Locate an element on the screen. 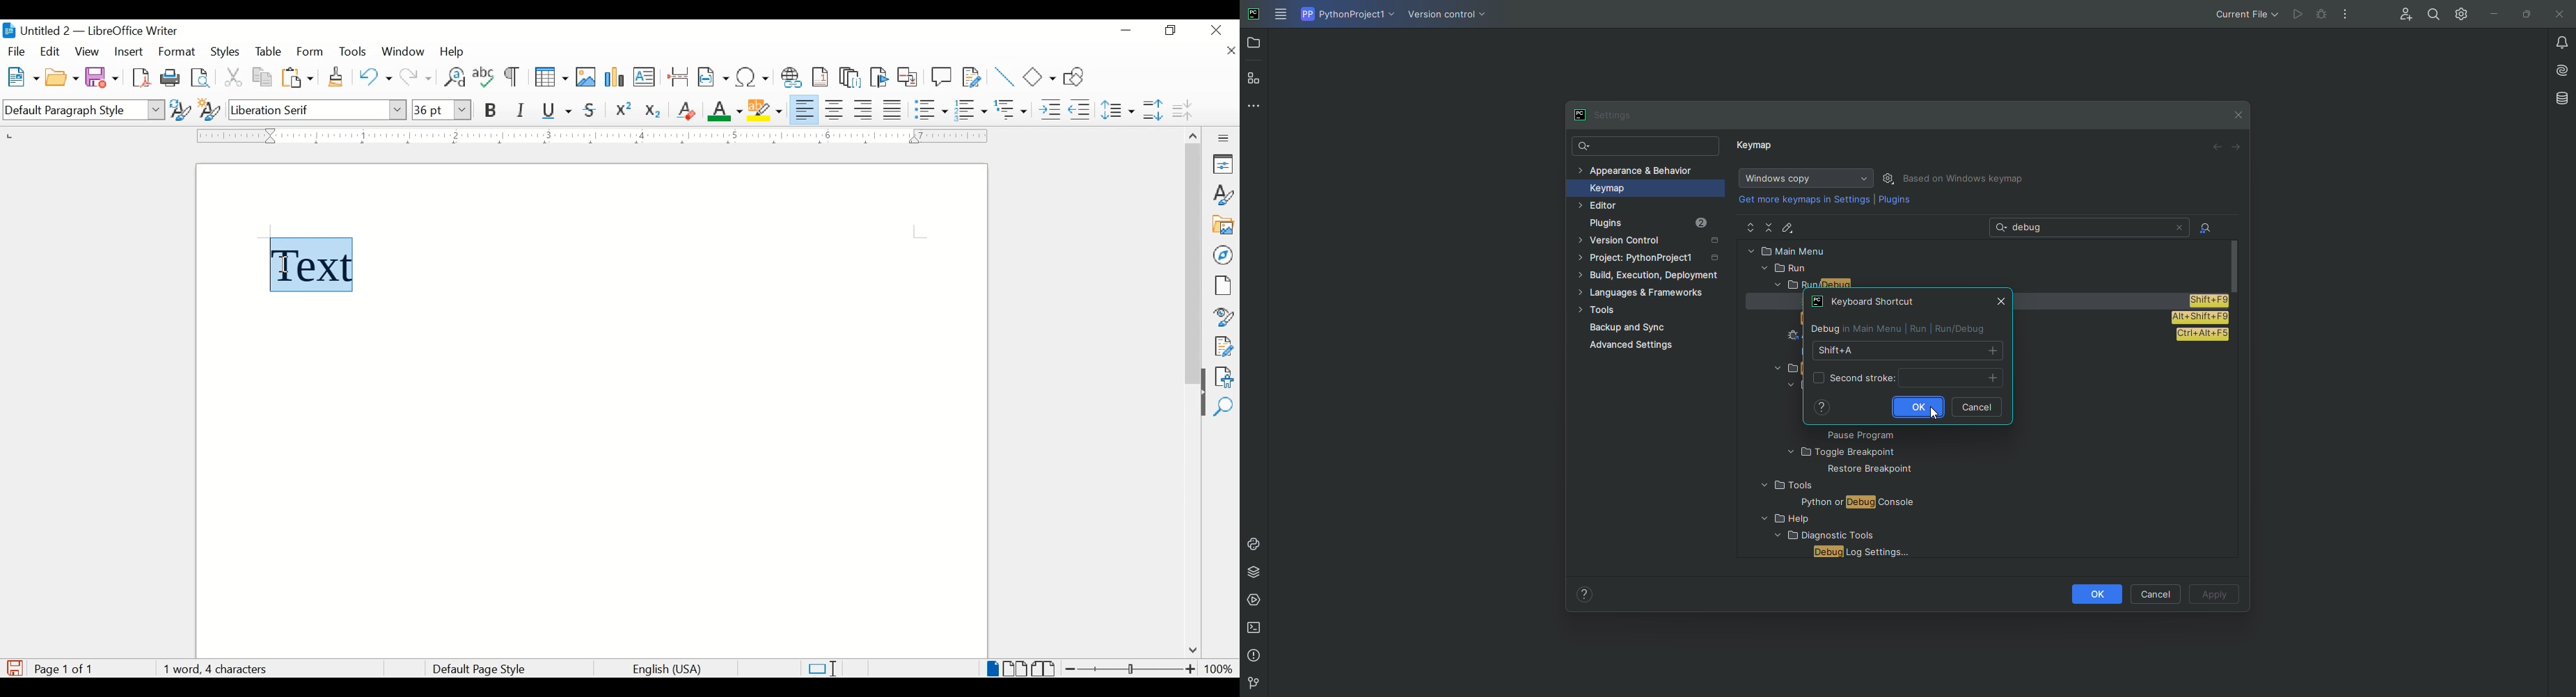  scroll up arrow is located at coordinates (1191, 134).